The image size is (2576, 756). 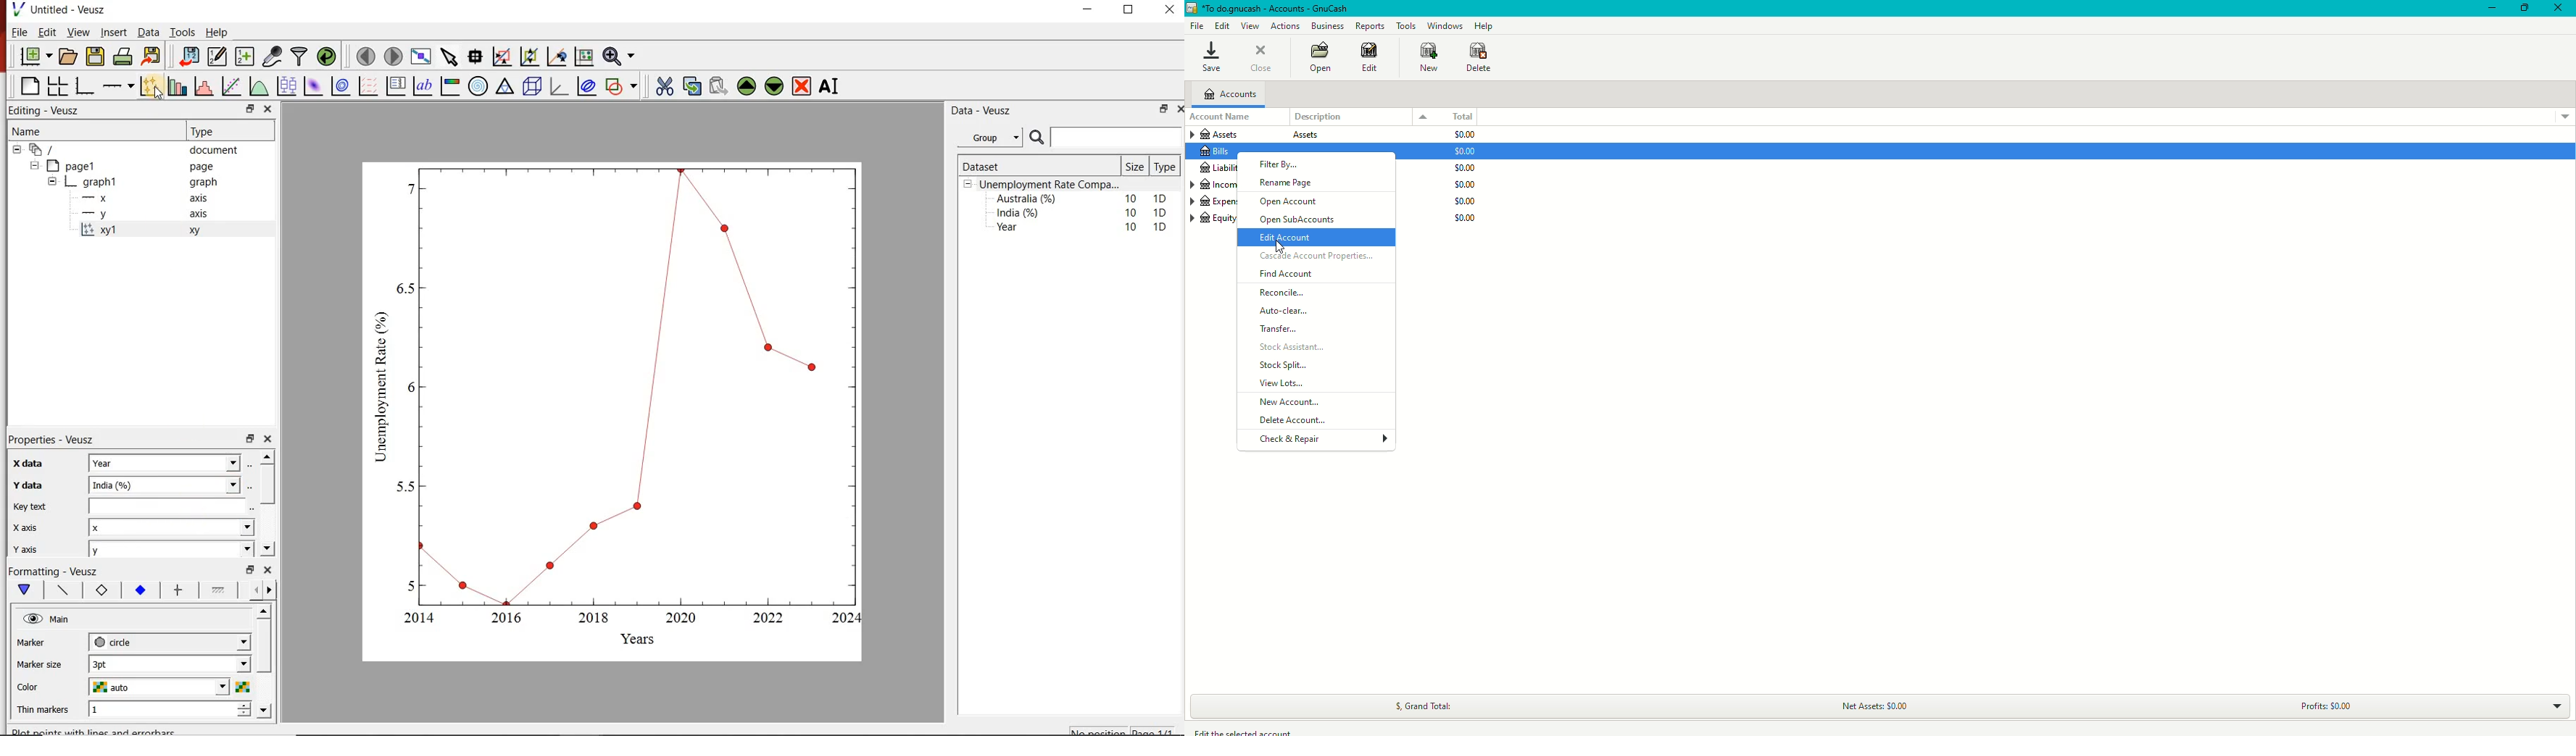 What do you see at coordinates (1262, 57) in the screenshot?
I see `Close` at bounding box center [1262, 57].